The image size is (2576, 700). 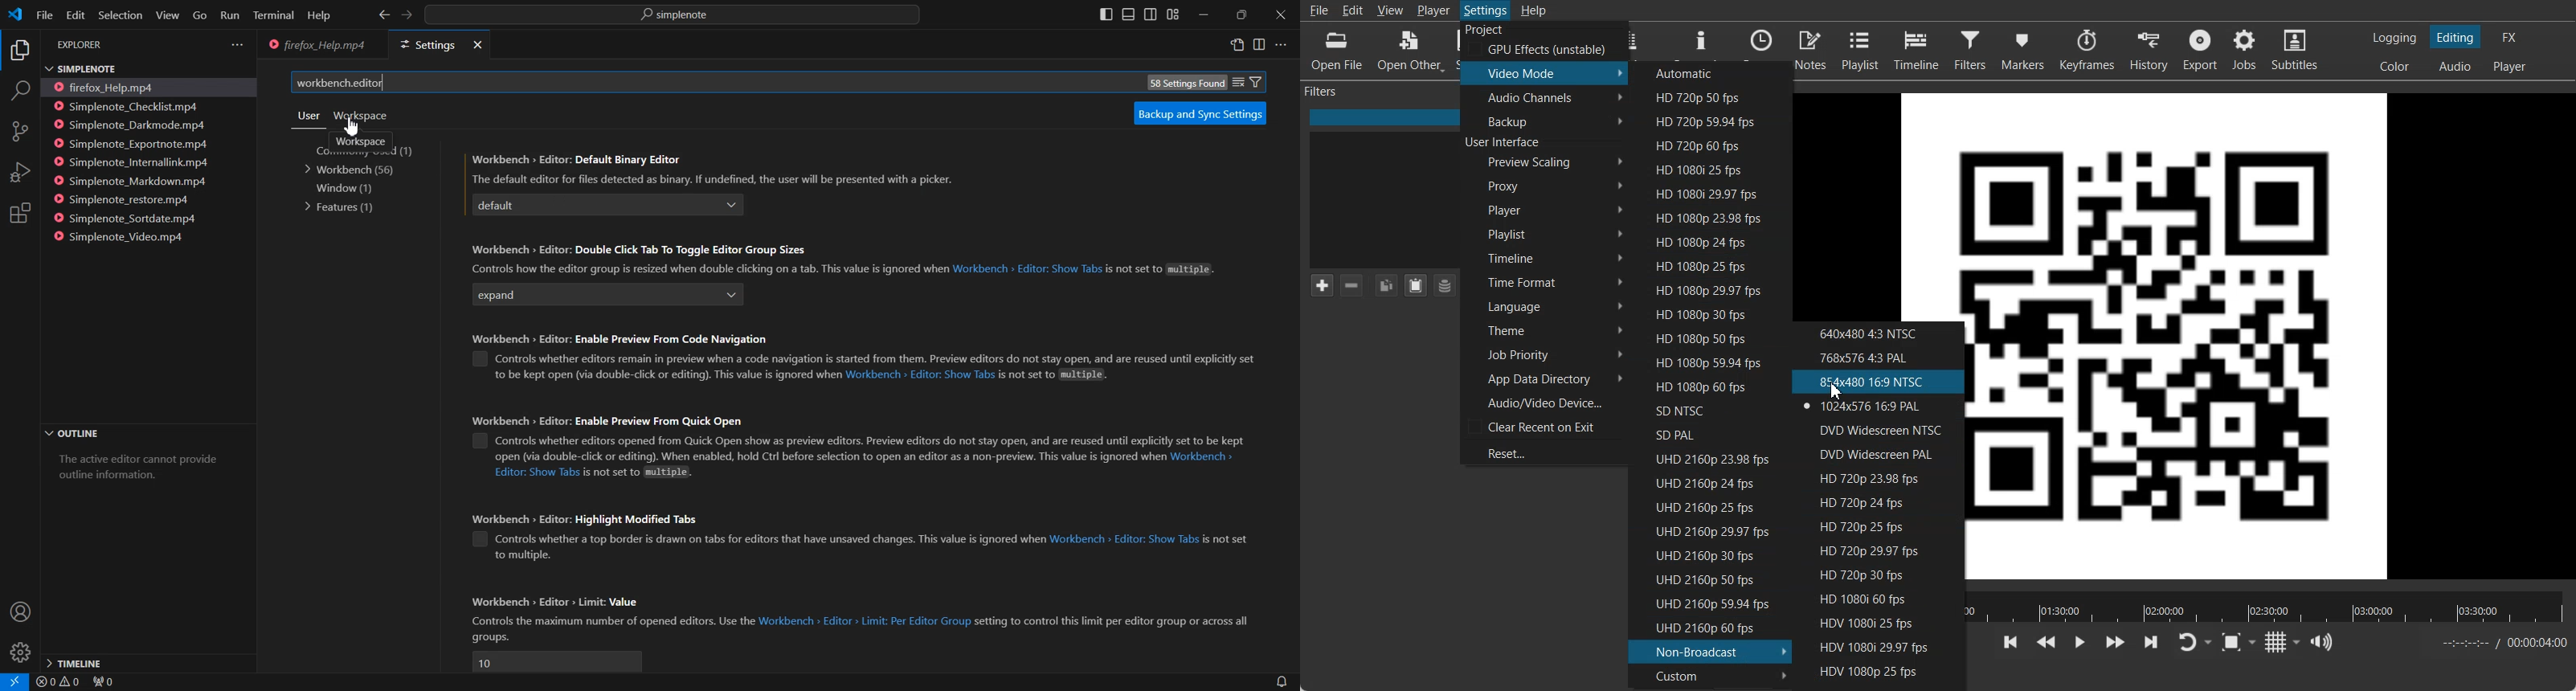 What do you see at coordinates (2456, 37) in the screenshot?
I see `Switch to the Editing layout` at bounding box center [2456, 37].